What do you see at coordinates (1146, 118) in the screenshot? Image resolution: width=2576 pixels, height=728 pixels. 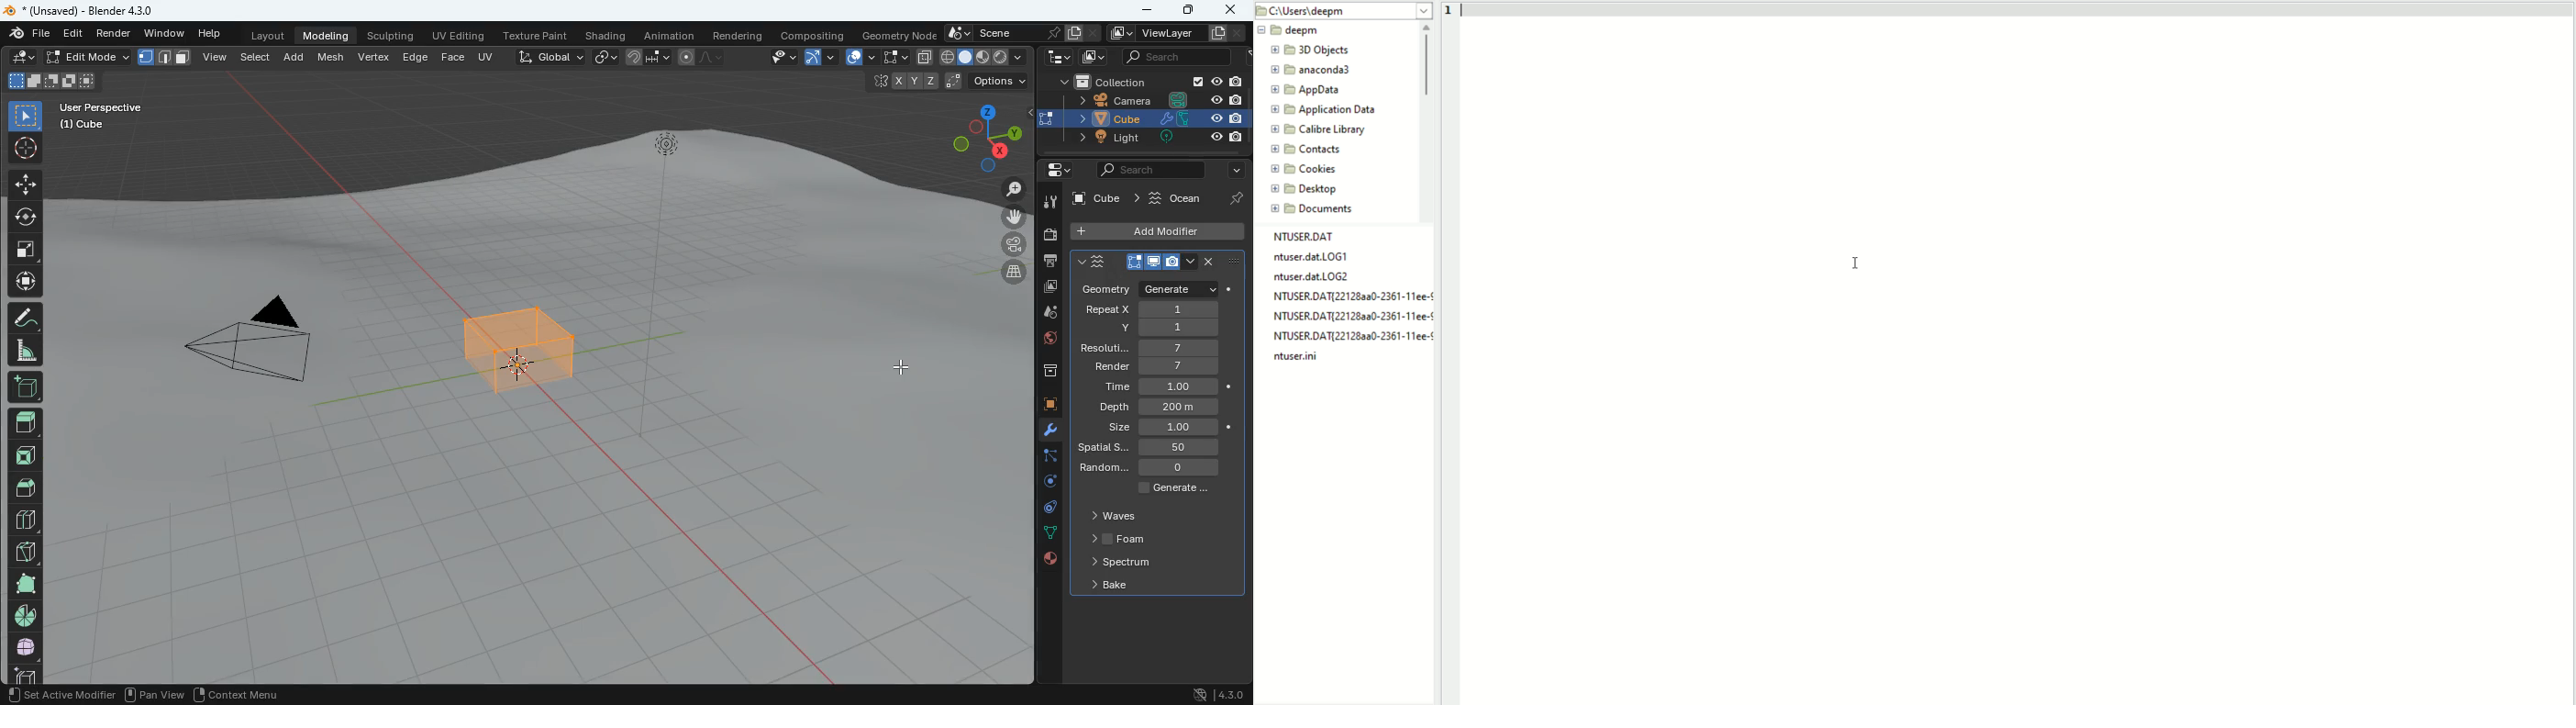 I see `cube` at bounding box center [1146, 118].